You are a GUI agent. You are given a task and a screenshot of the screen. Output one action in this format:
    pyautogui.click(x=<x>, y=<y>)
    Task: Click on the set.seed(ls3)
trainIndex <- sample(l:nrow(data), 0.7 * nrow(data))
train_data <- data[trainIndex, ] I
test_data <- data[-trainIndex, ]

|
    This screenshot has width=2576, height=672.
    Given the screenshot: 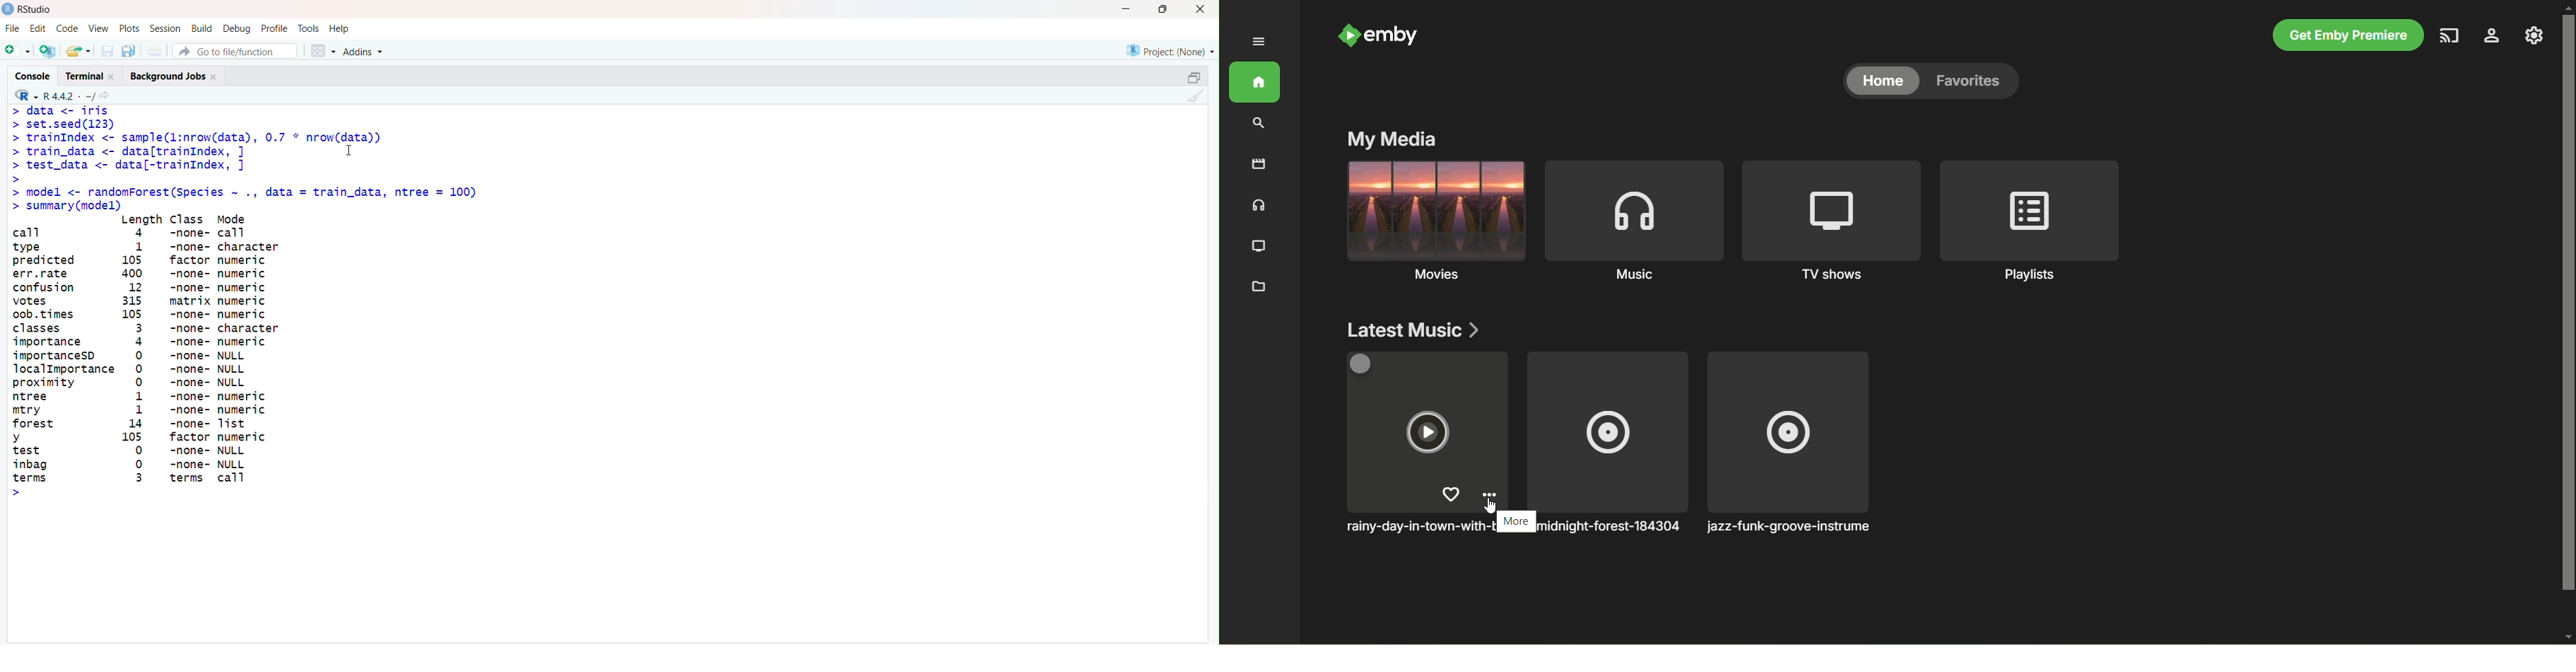 What is the action you would take?
    pyautogui.click(x=210, y=145)
    